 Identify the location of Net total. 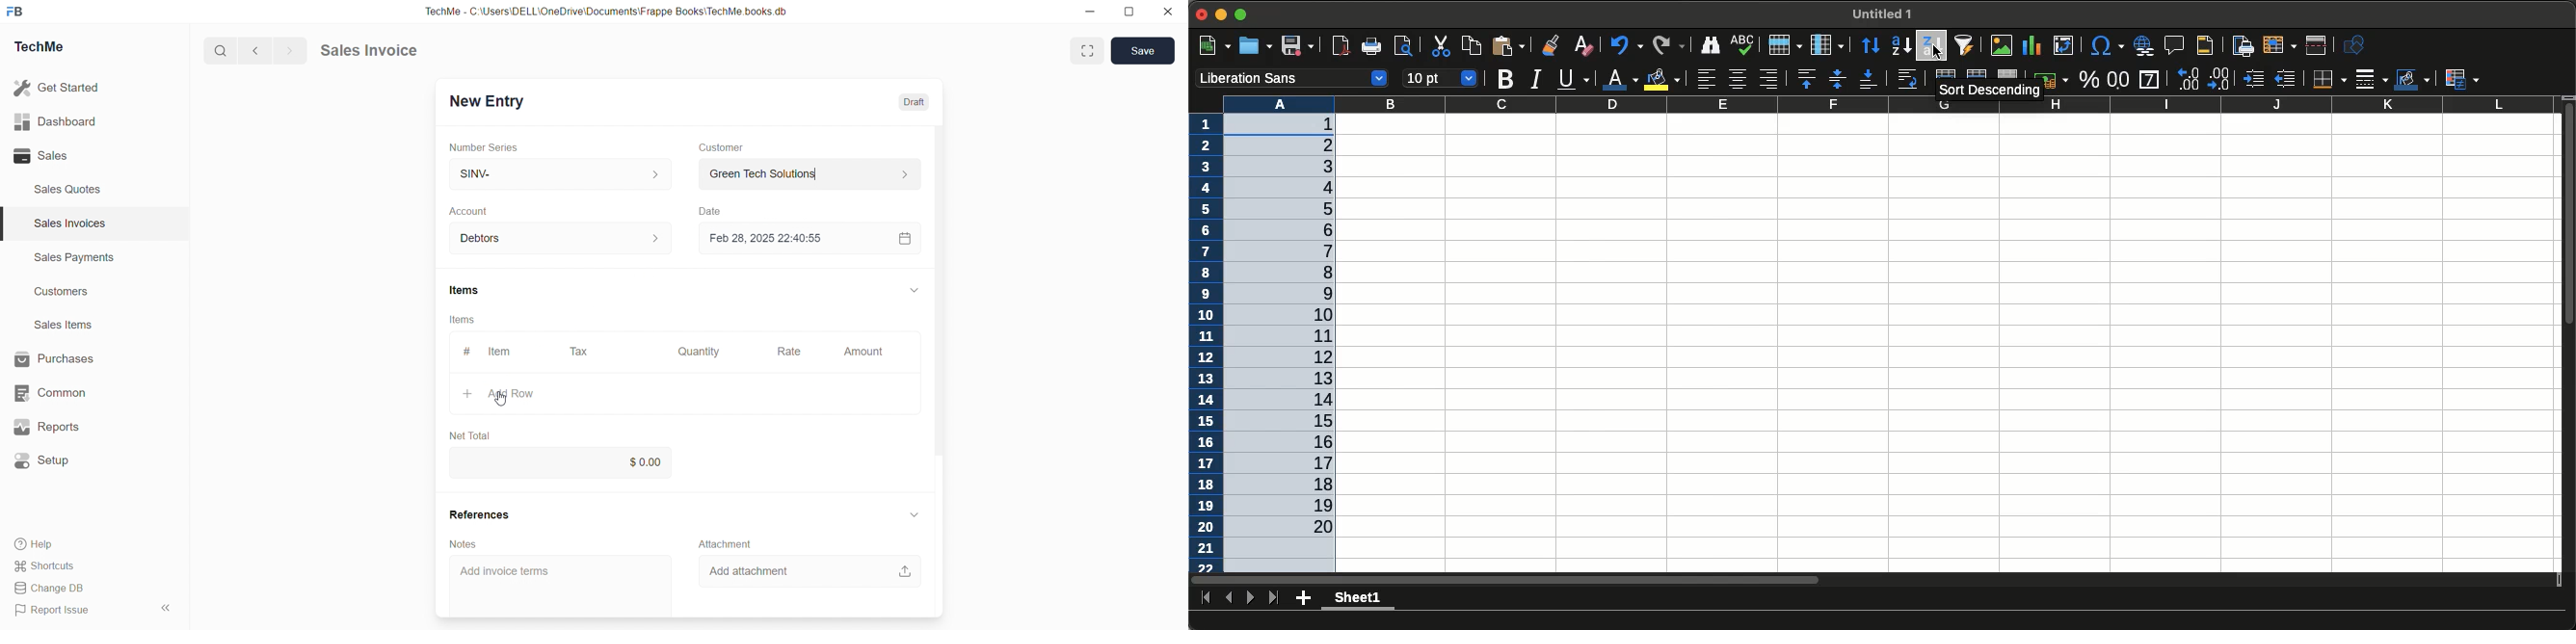
(469, 436).